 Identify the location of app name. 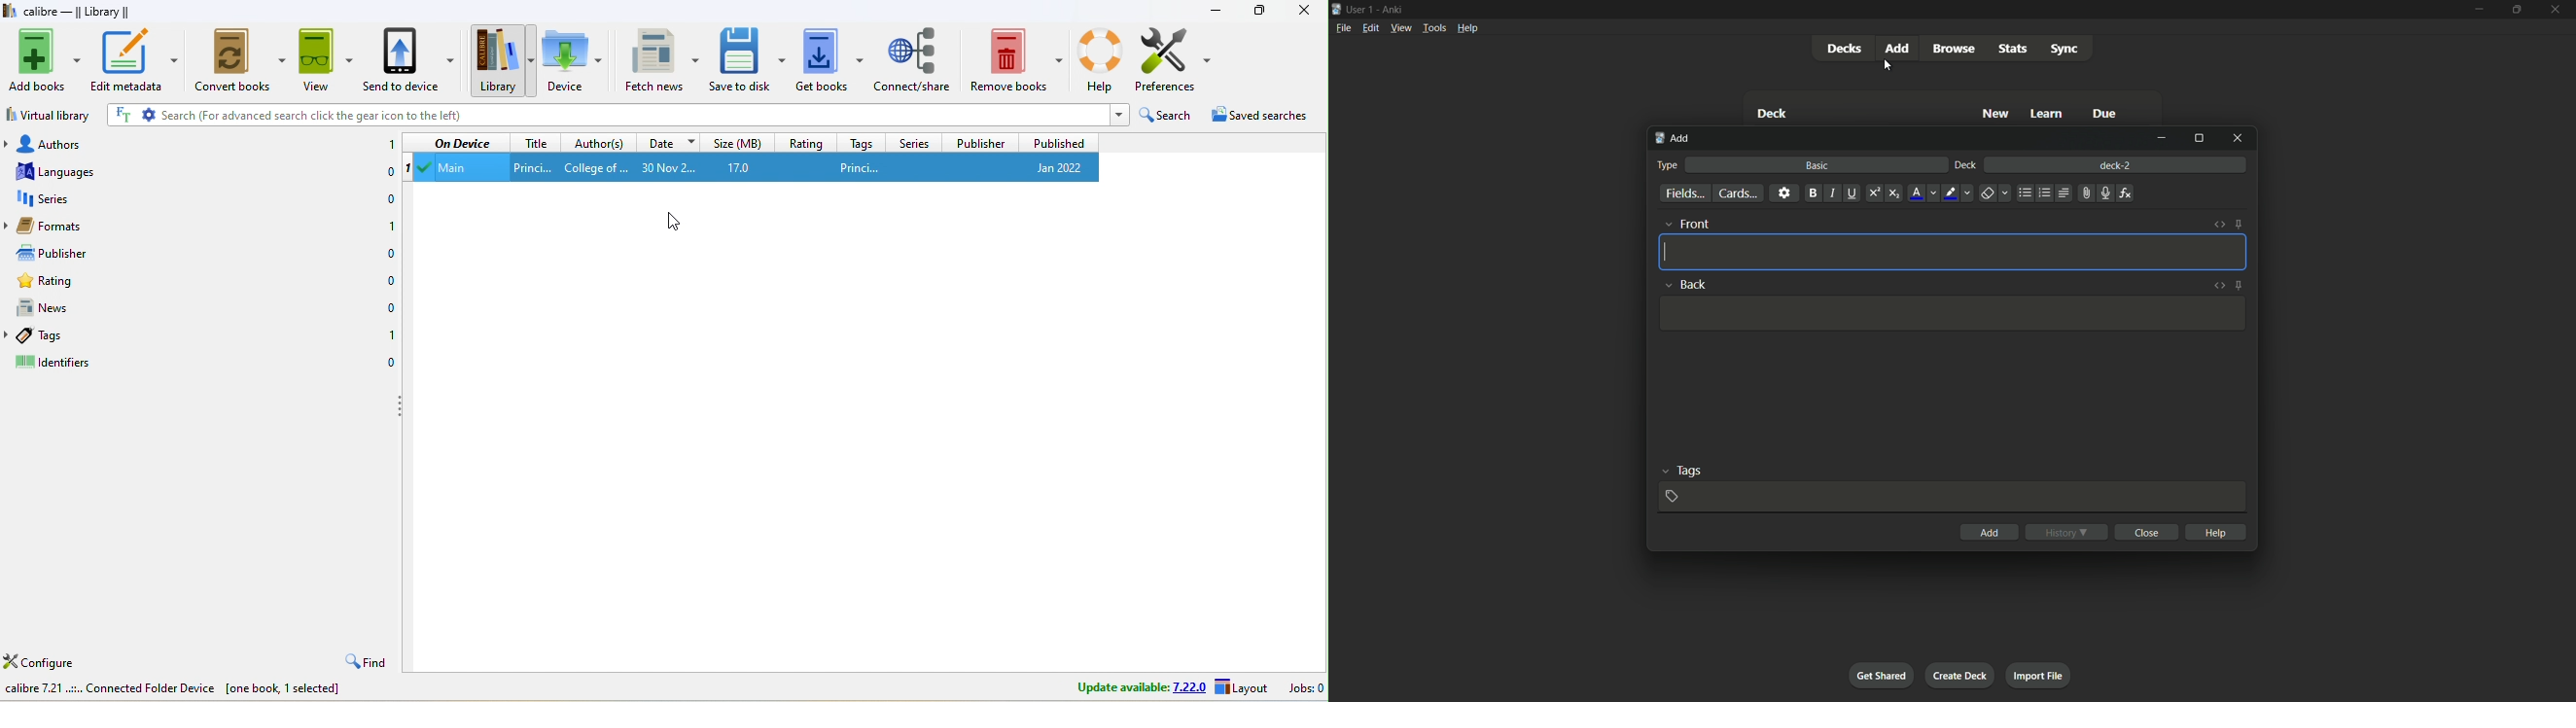
(1393, 10).